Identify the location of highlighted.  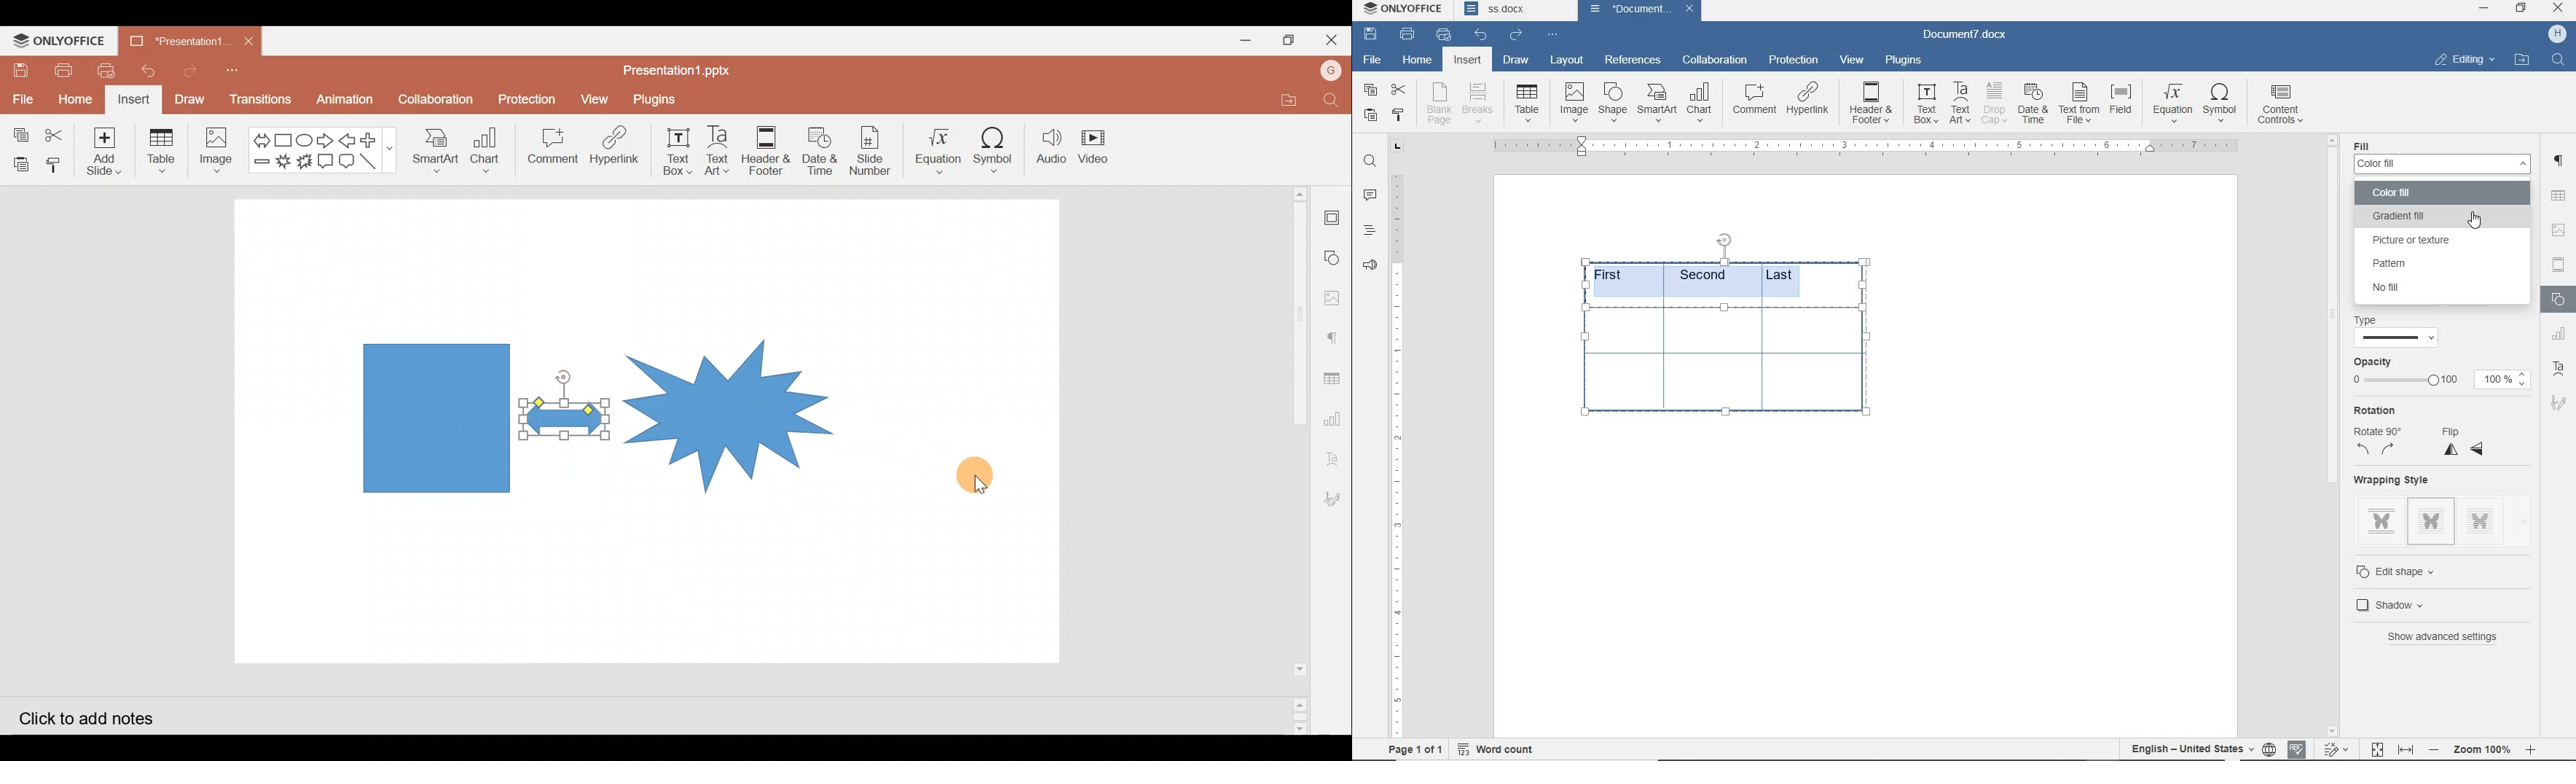
(1701, 279).